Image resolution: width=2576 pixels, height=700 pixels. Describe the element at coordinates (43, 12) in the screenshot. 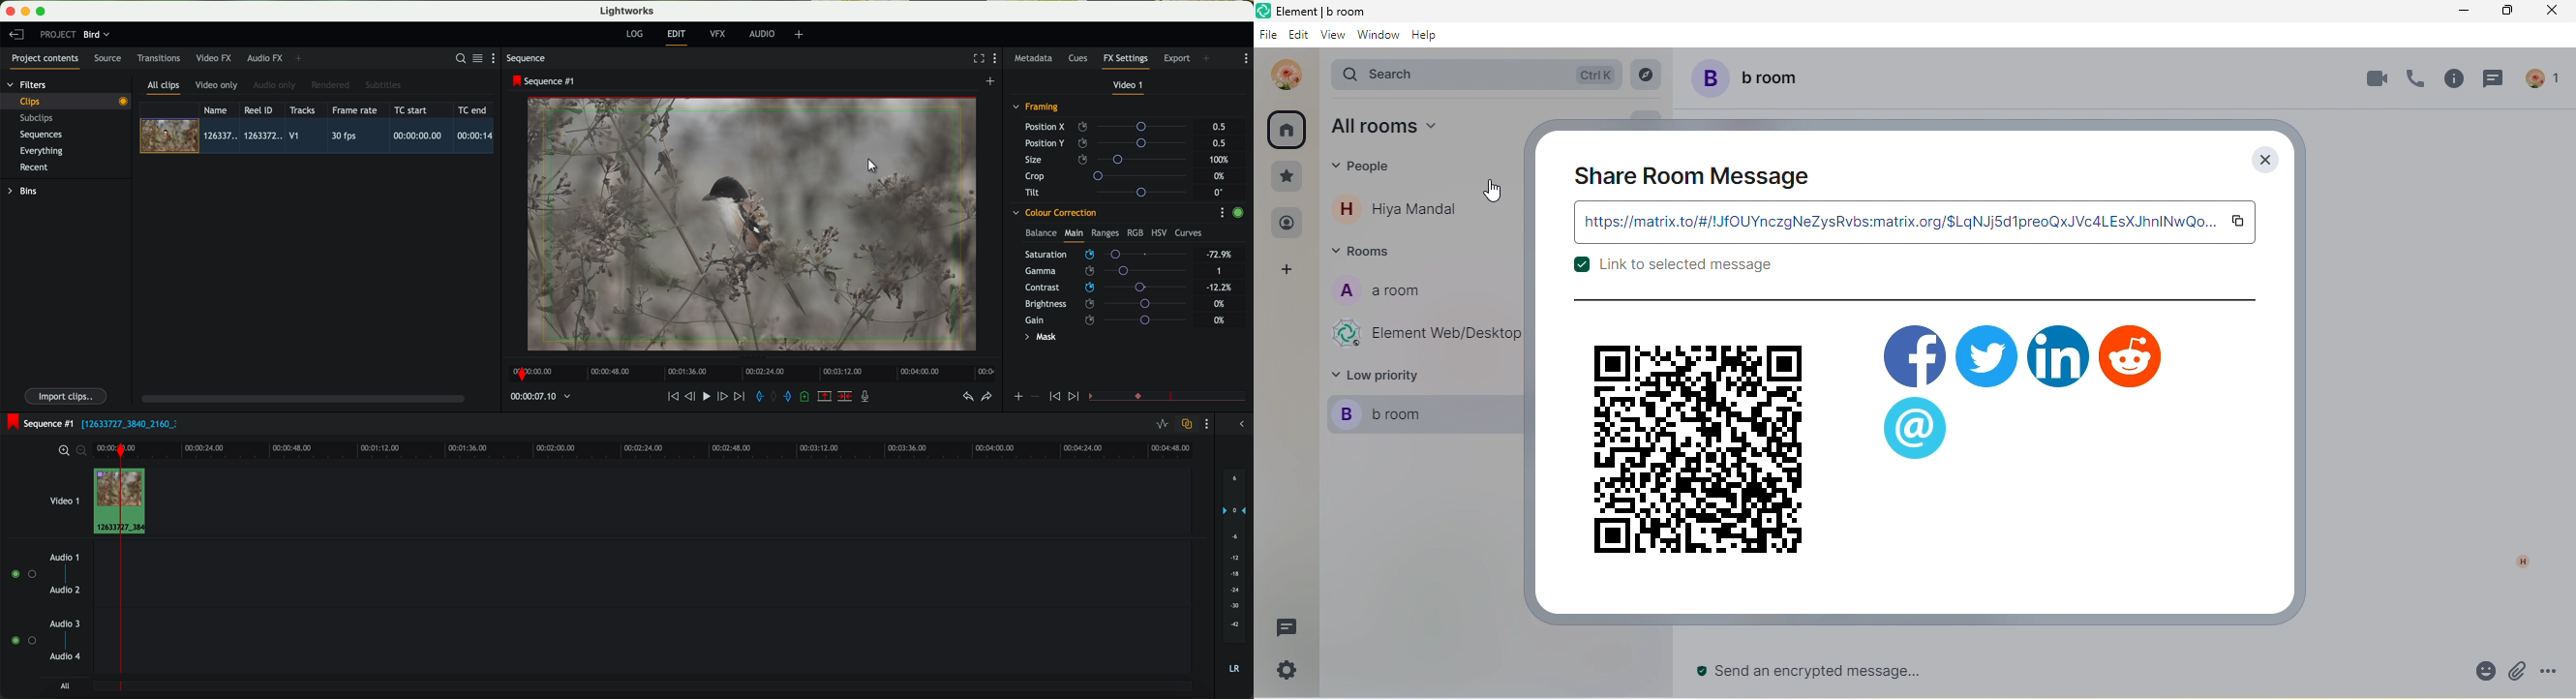

I see `maximize program` at that location.